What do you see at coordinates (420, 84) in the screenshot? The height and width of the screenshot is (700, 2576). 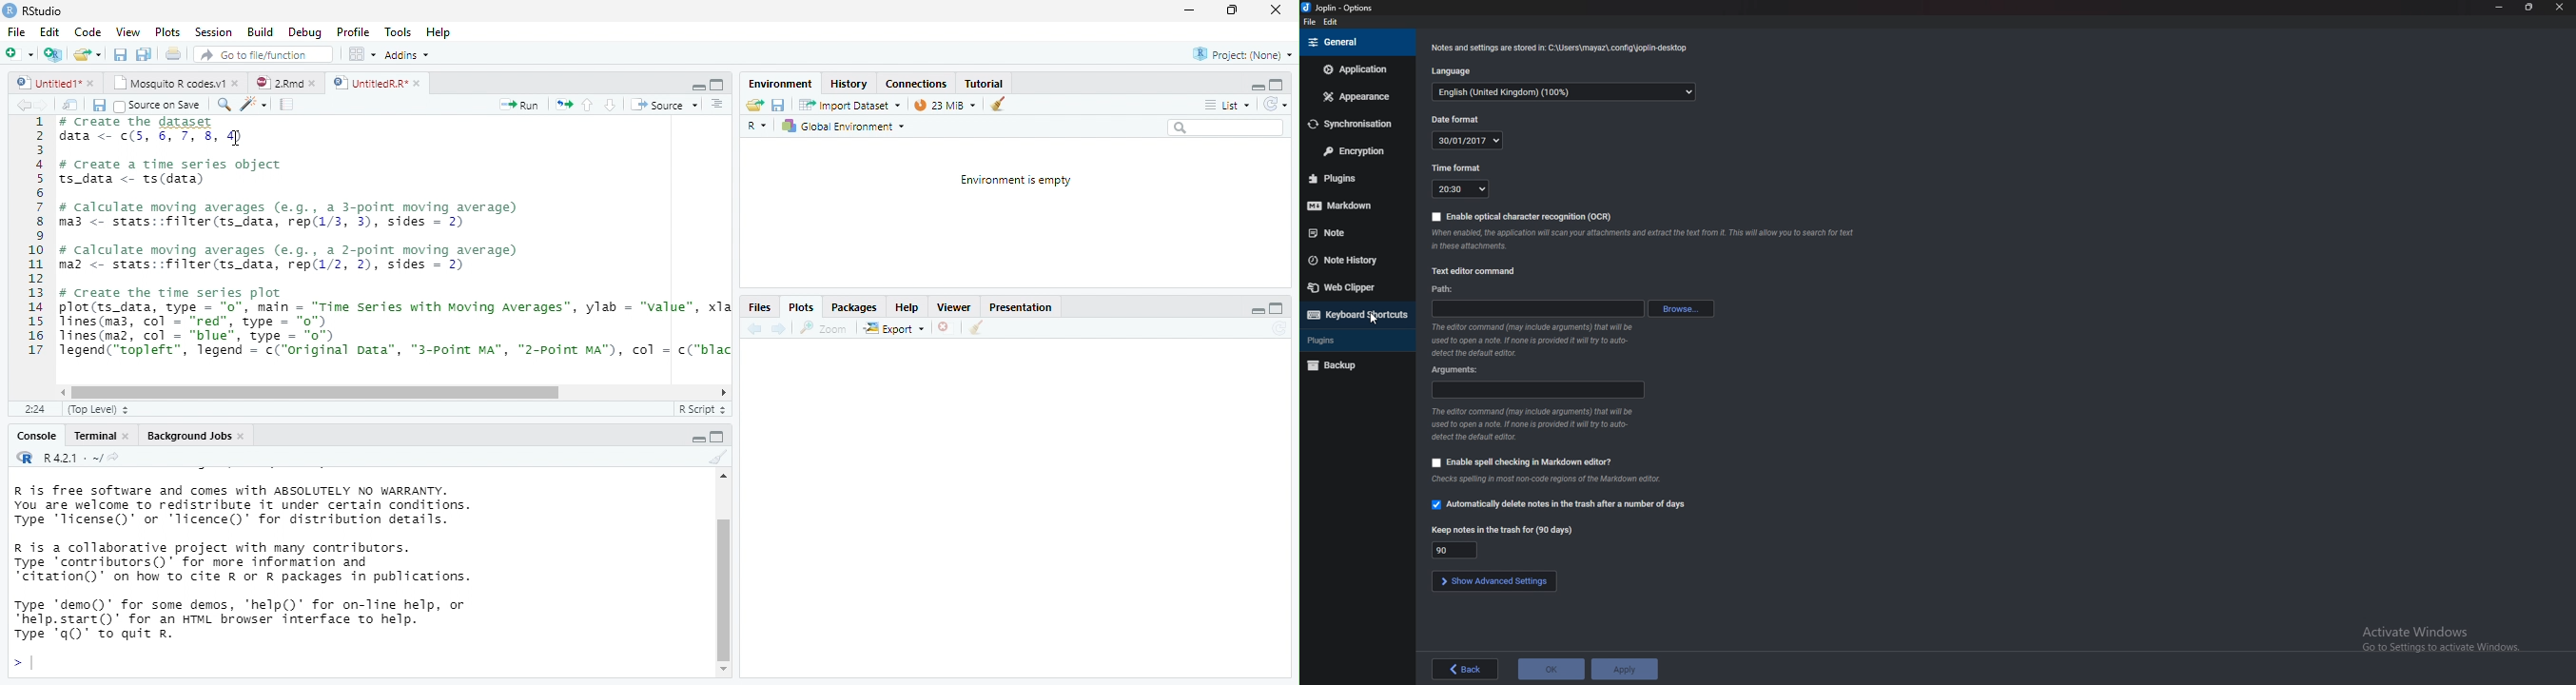 I see `close` at bounding box center [420, 84].